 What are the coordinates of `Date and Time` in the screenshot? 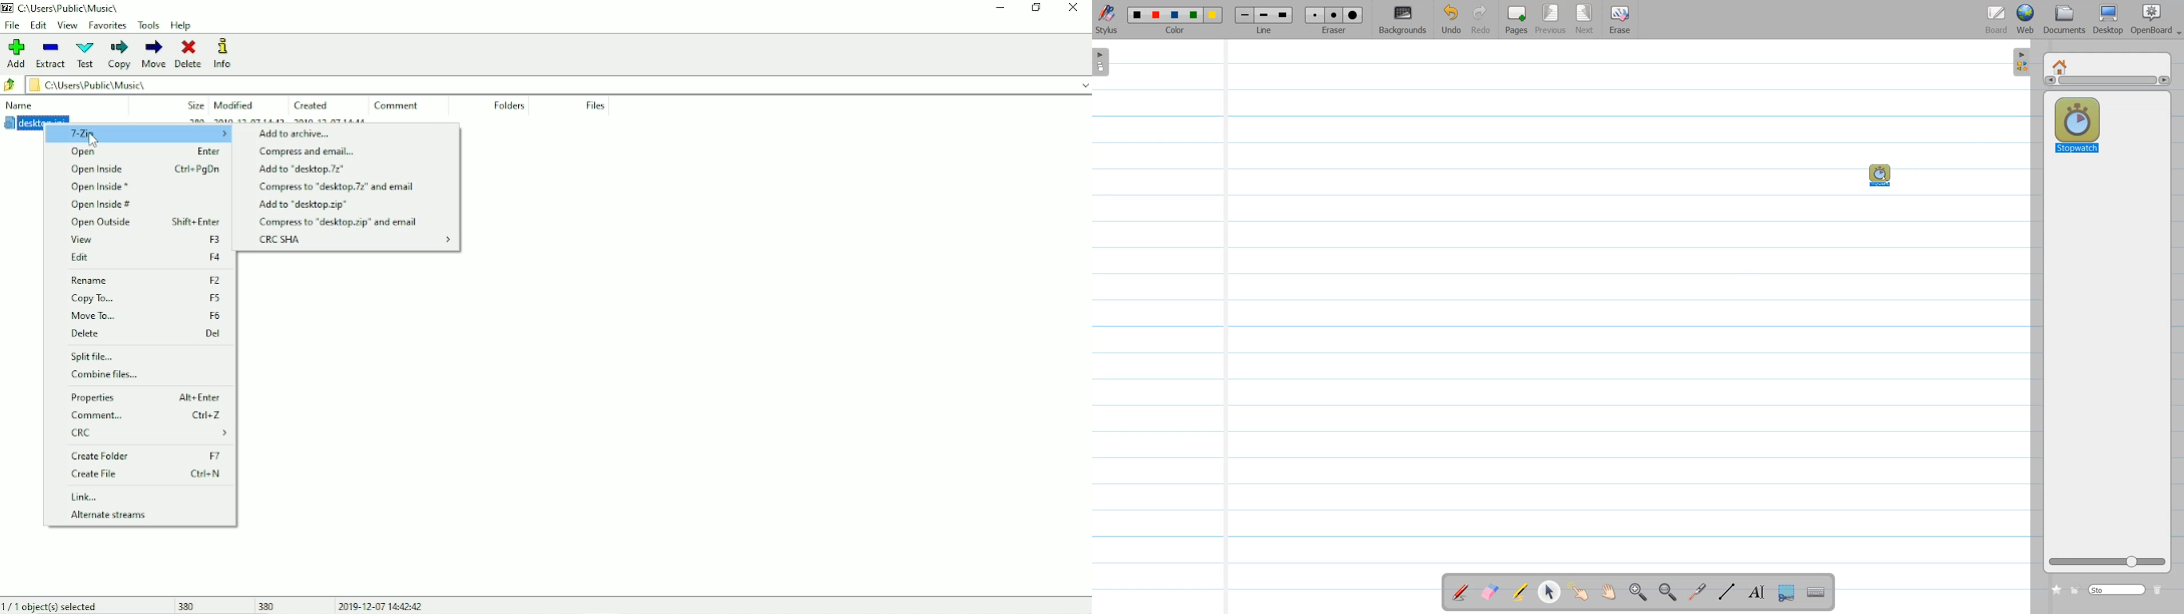 It's located at (384, 605).